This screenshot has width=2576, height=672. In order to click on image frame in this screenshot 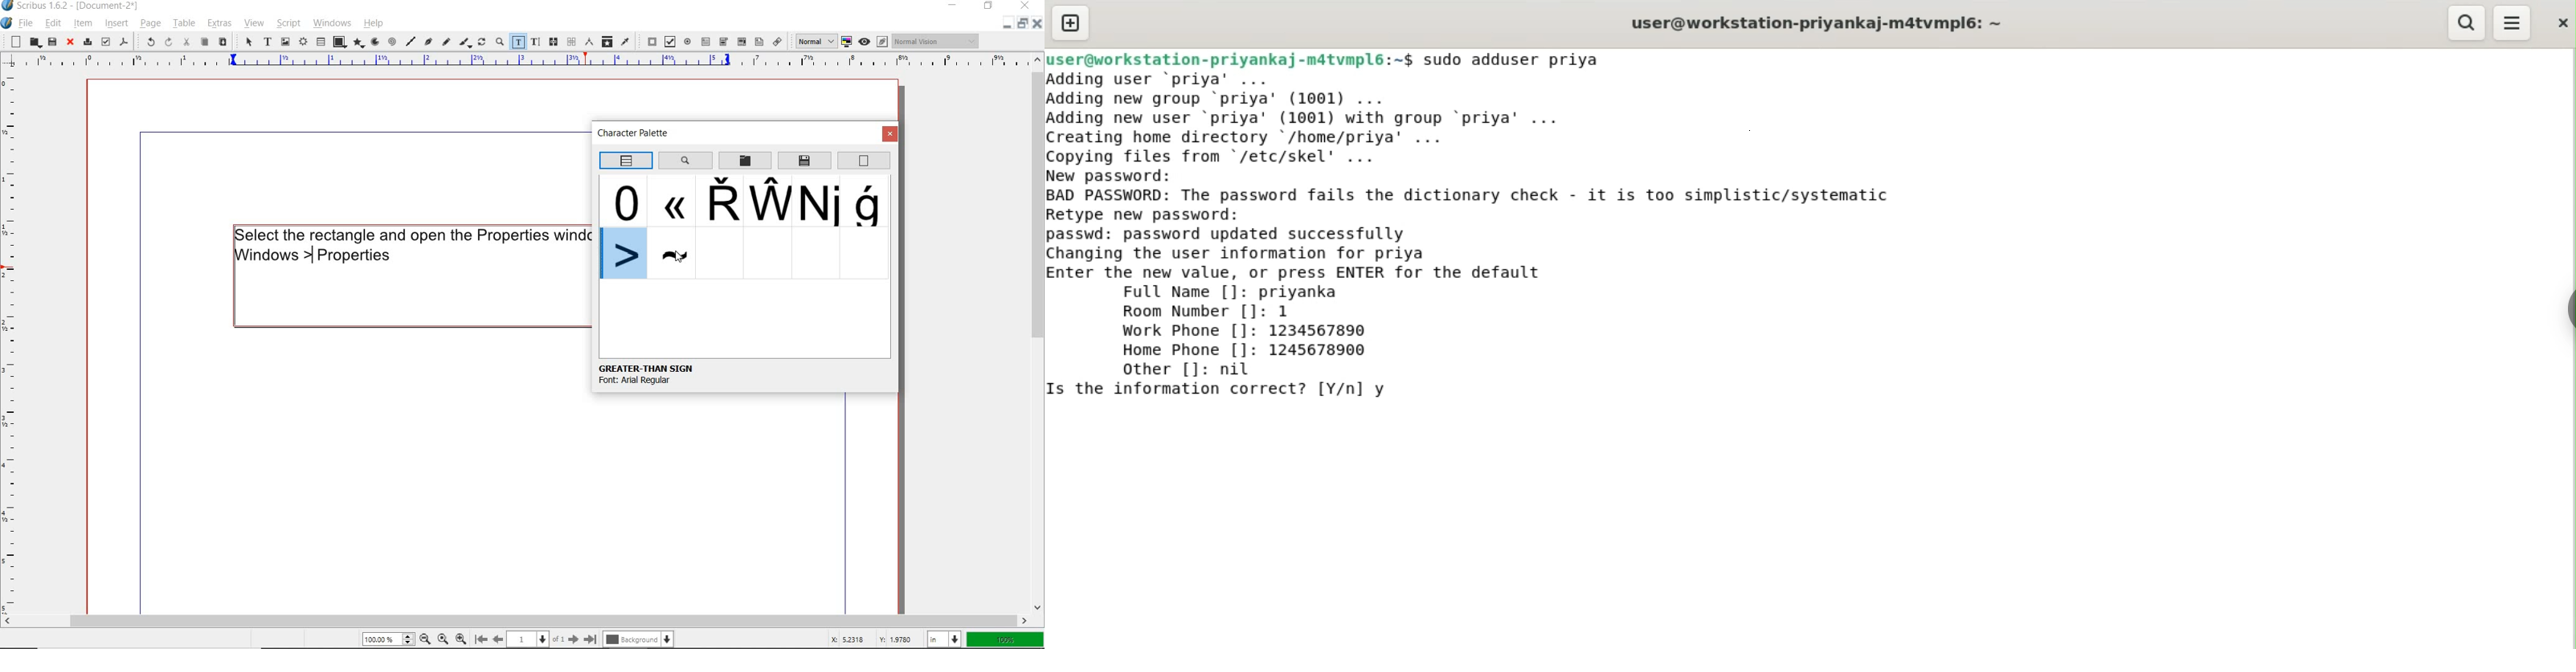, I will do `click(285, 42)`.